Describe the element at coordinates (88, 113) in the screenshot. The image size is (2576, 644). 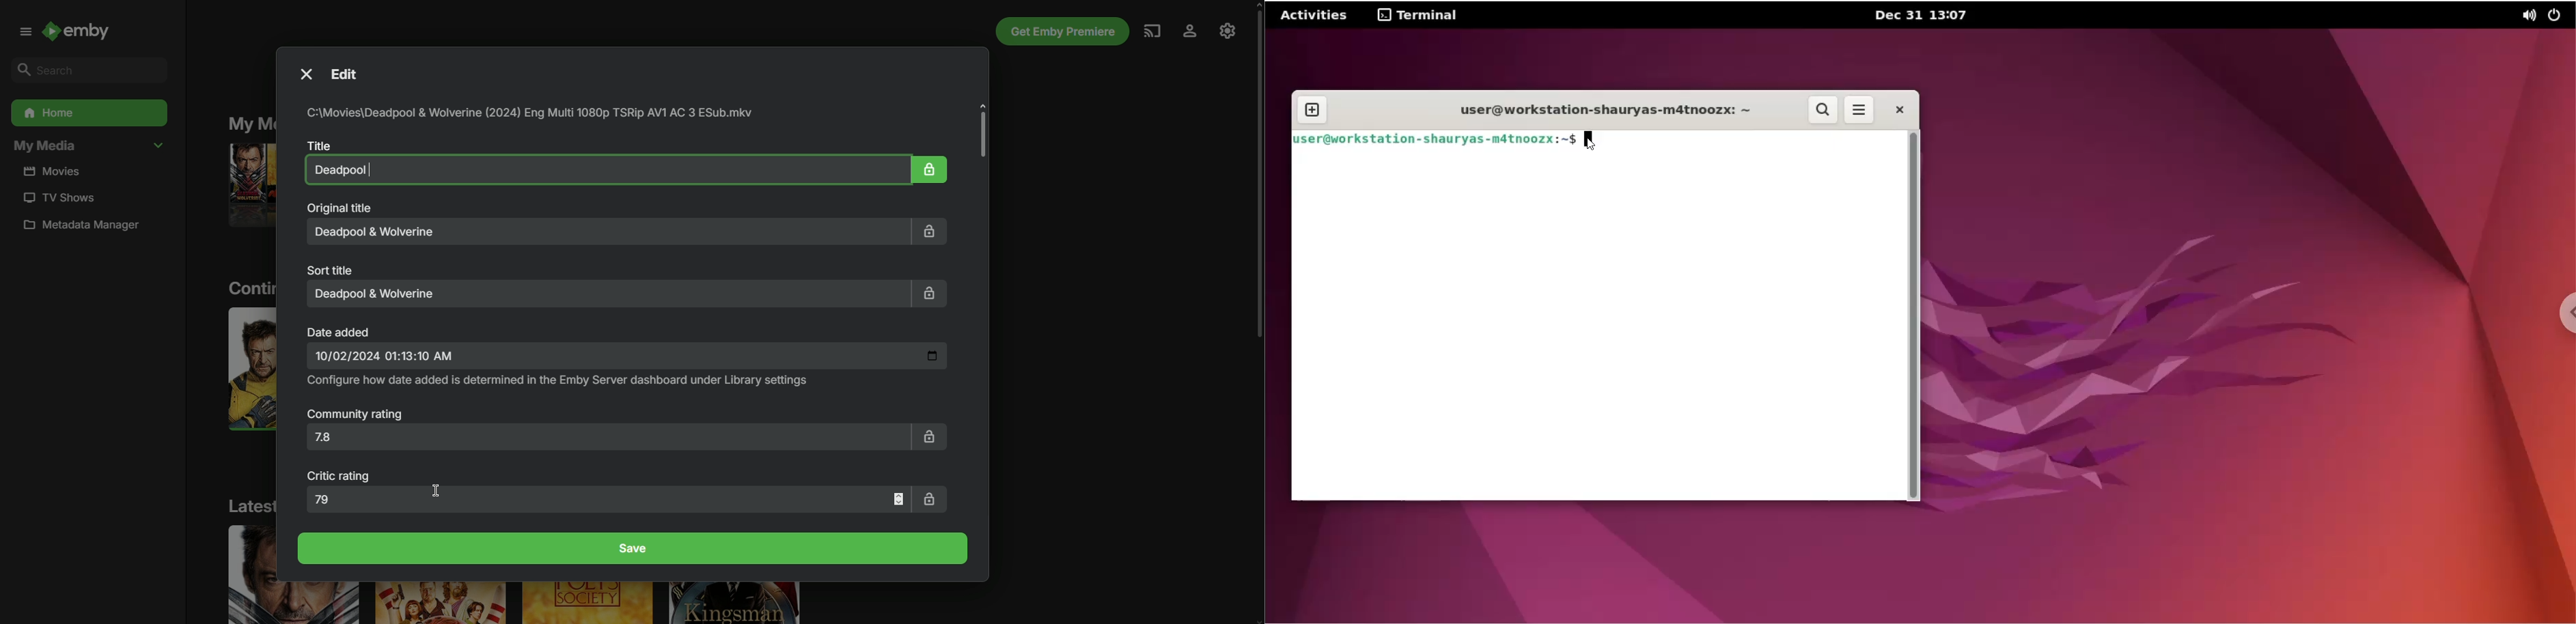
I see `Home` at that location.